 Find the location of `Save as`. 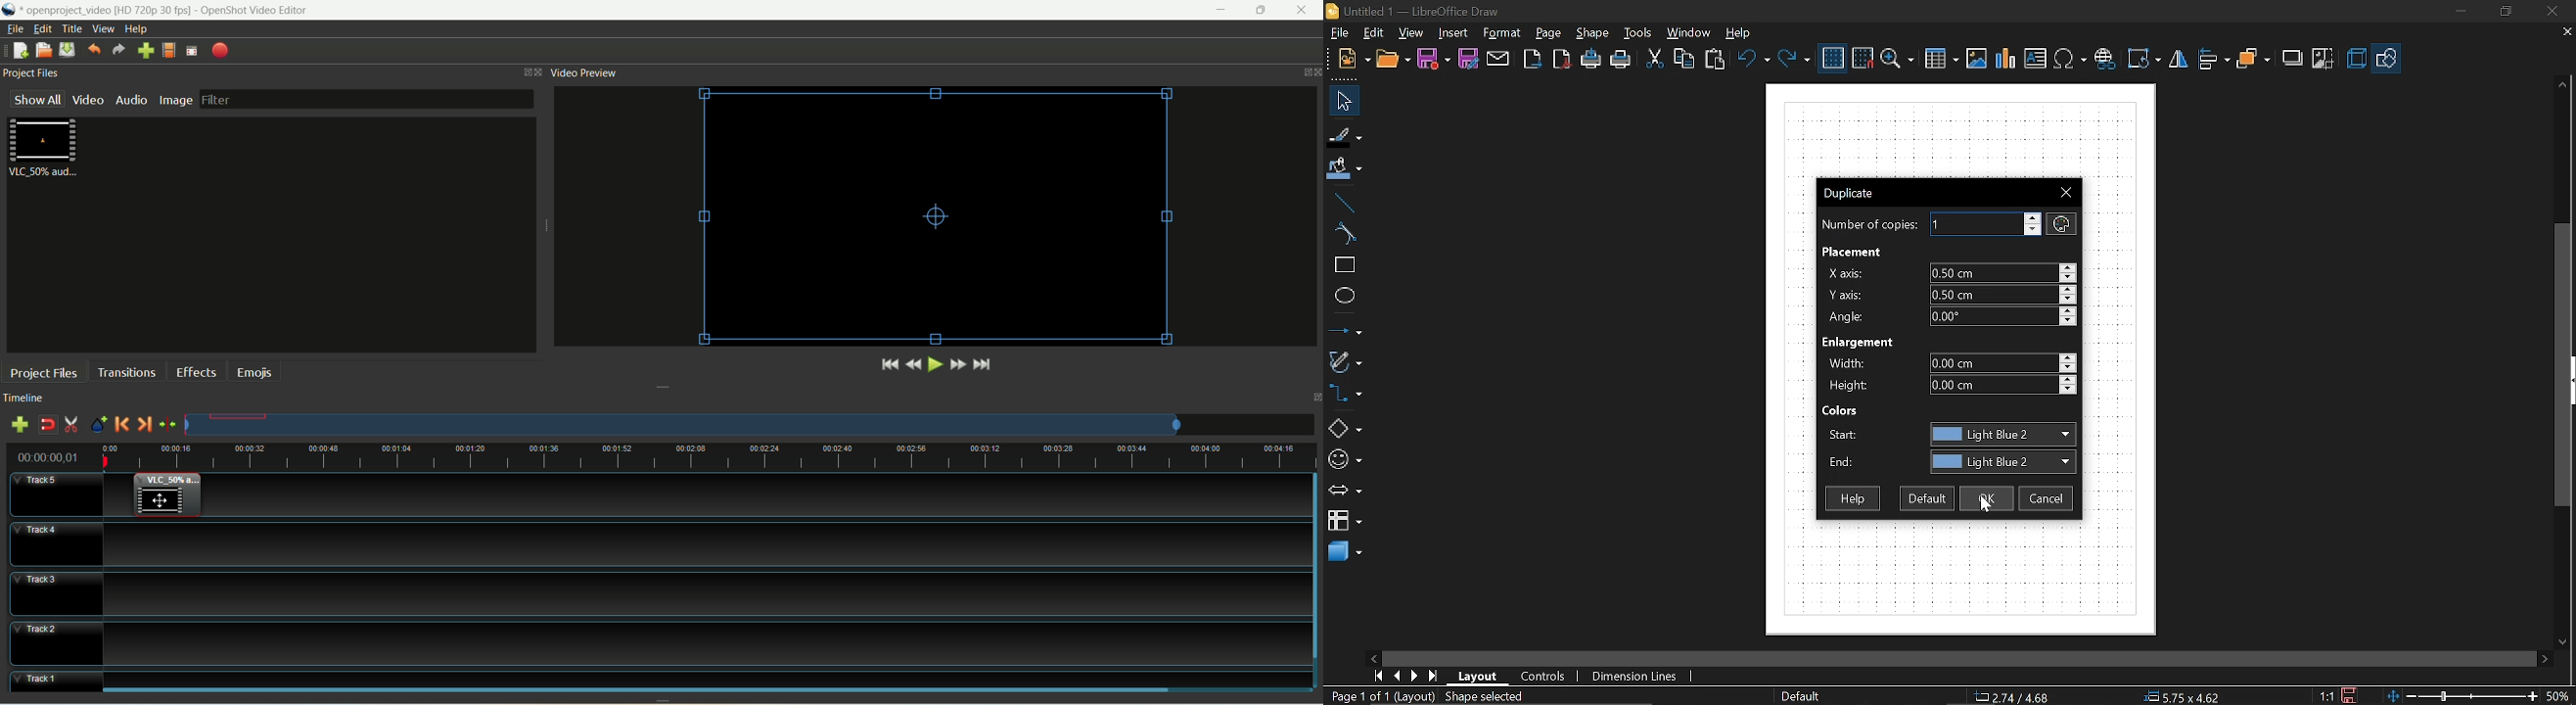

Save as is located at coordinates (1468, 59).